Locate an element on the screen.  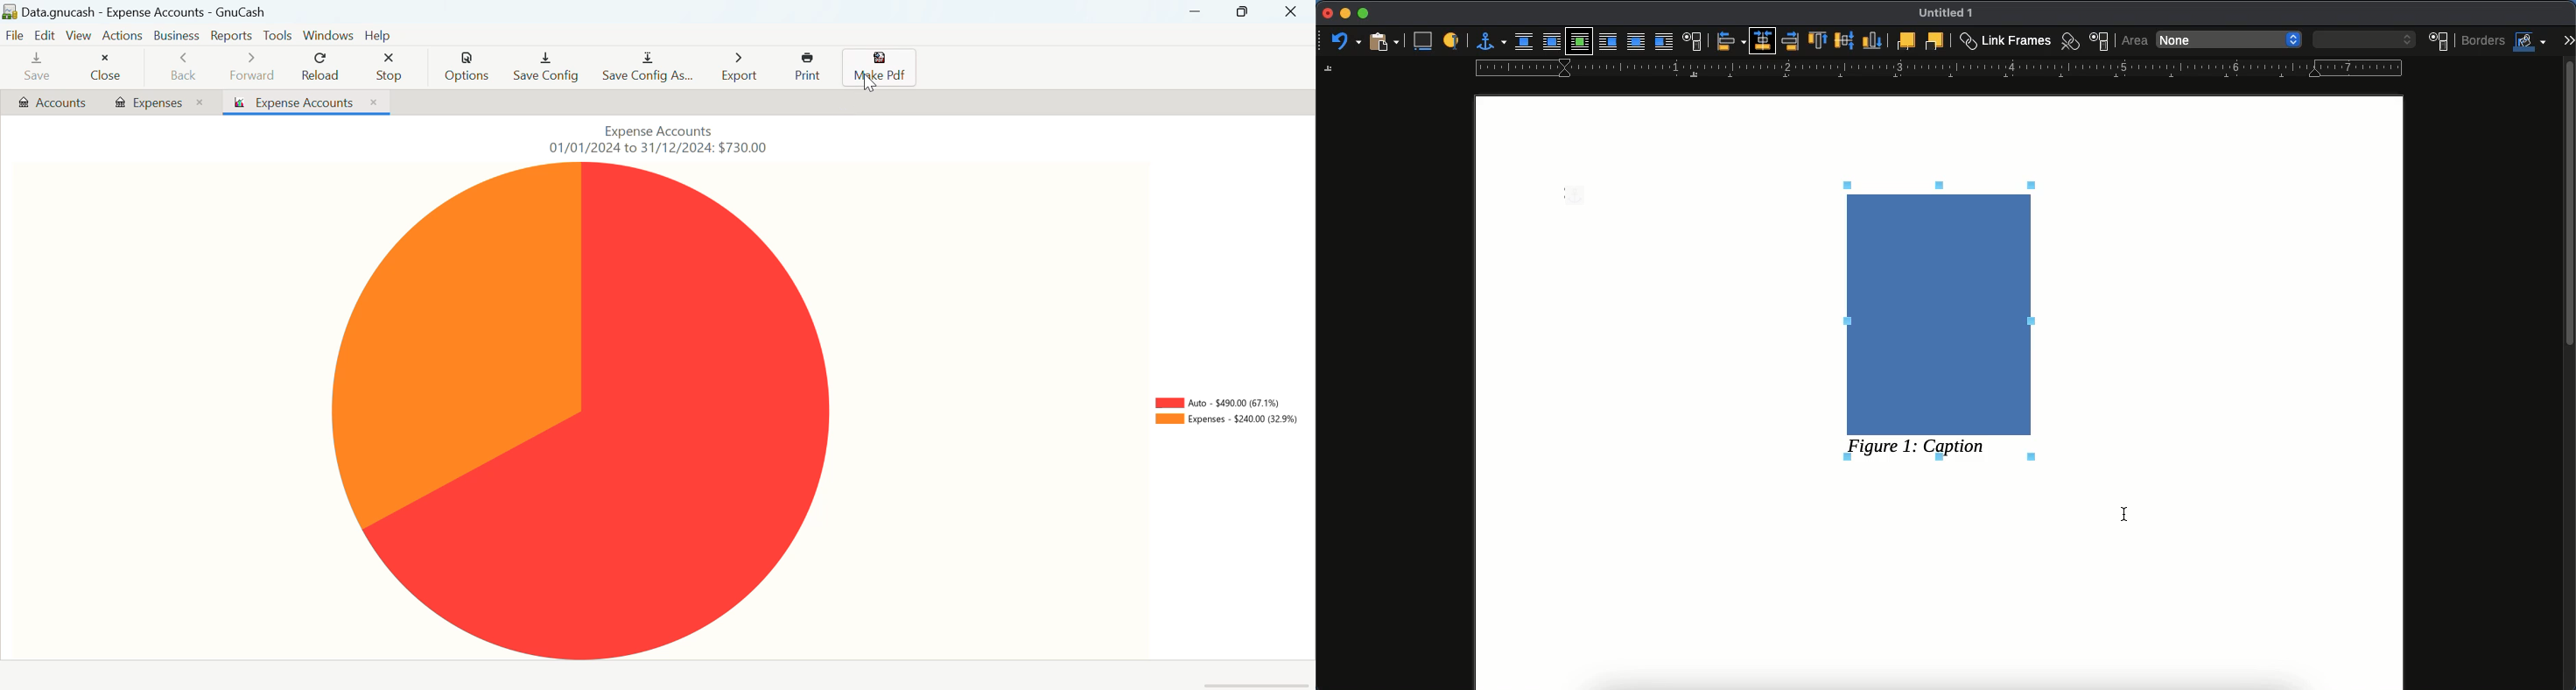
top to anchor  is located at coordinates (1820, 40).